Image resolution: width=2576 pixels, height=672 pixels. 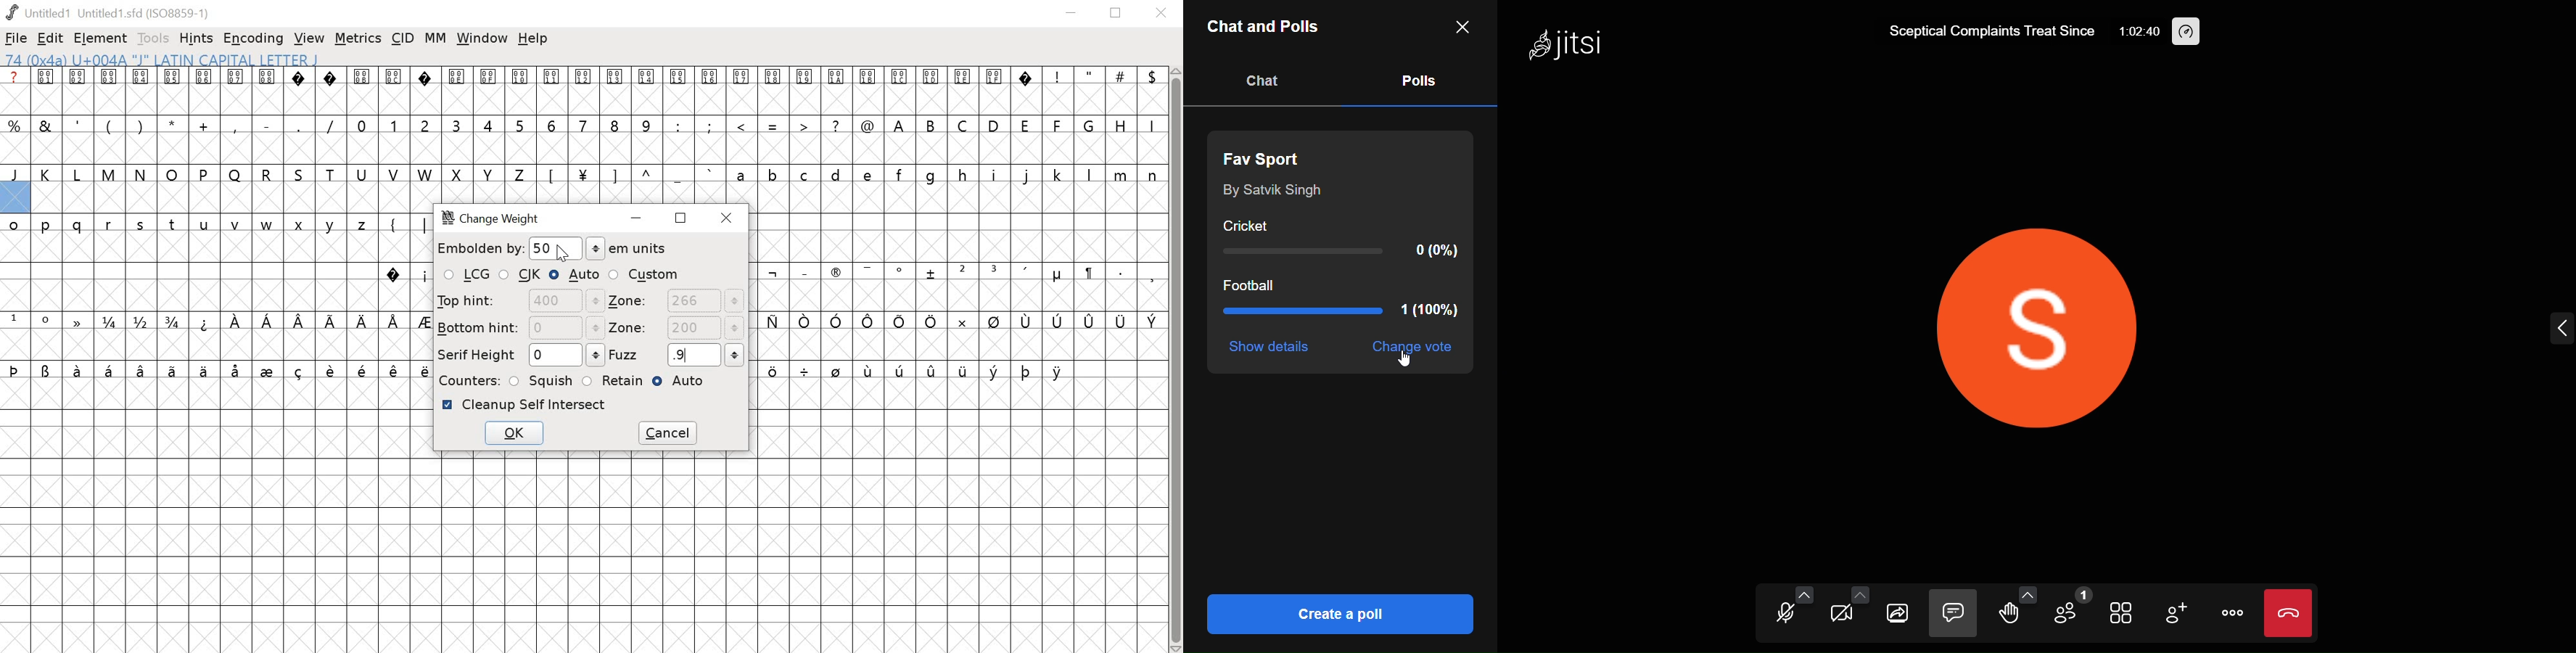 I want to click on 74 (0x4a) U+004A "J" LATIN CAPITAL LETTER J, so click(x=244, y=59).